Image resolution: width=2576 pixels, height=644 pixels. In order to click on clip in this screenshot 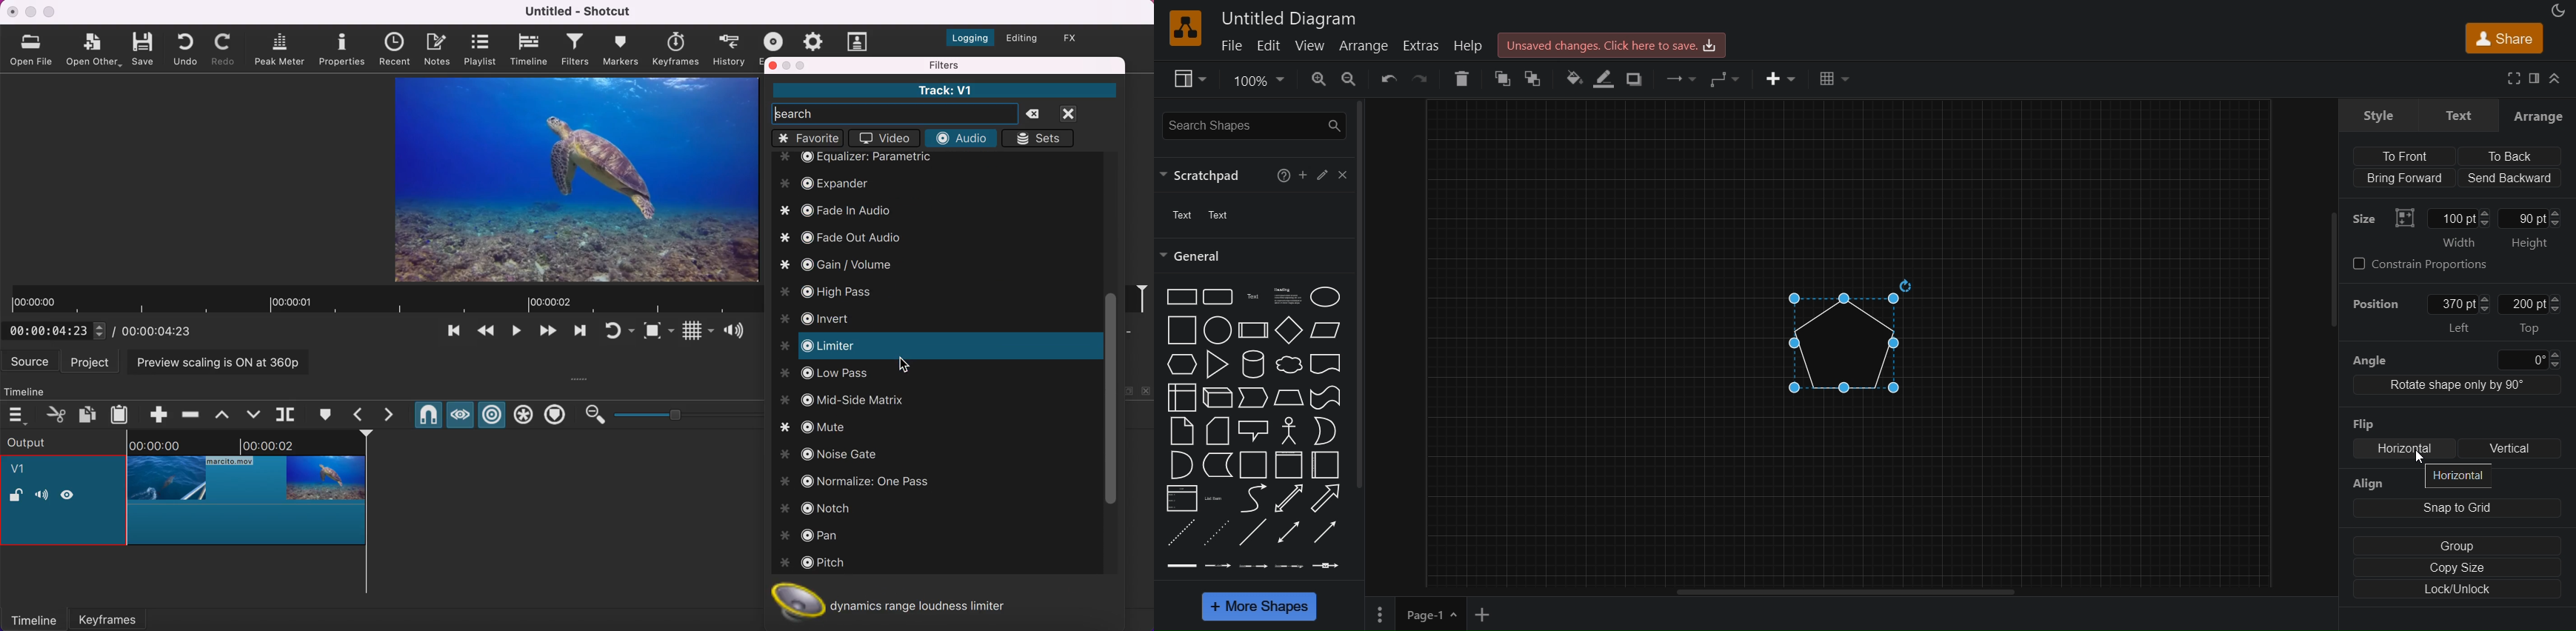, I will do `click(578, 179)`.